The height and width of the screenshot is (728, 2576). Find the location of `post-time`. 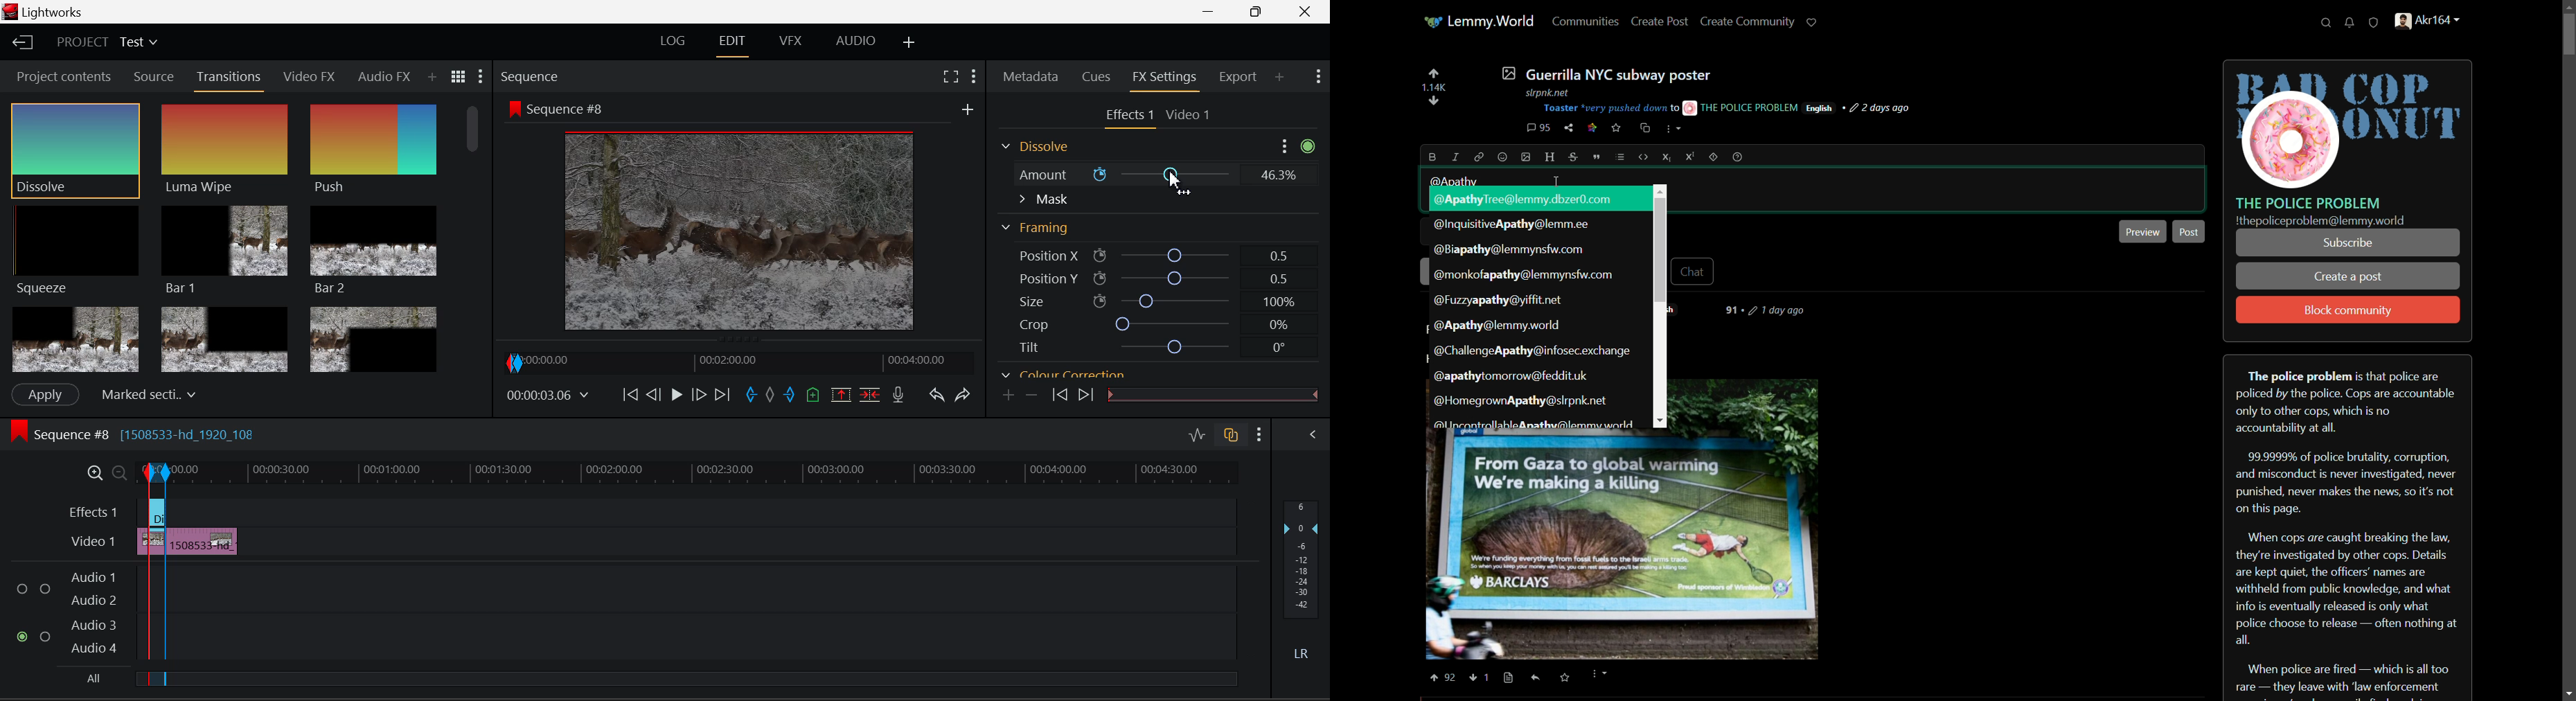

post-time is located at coordinates (1882, 108).